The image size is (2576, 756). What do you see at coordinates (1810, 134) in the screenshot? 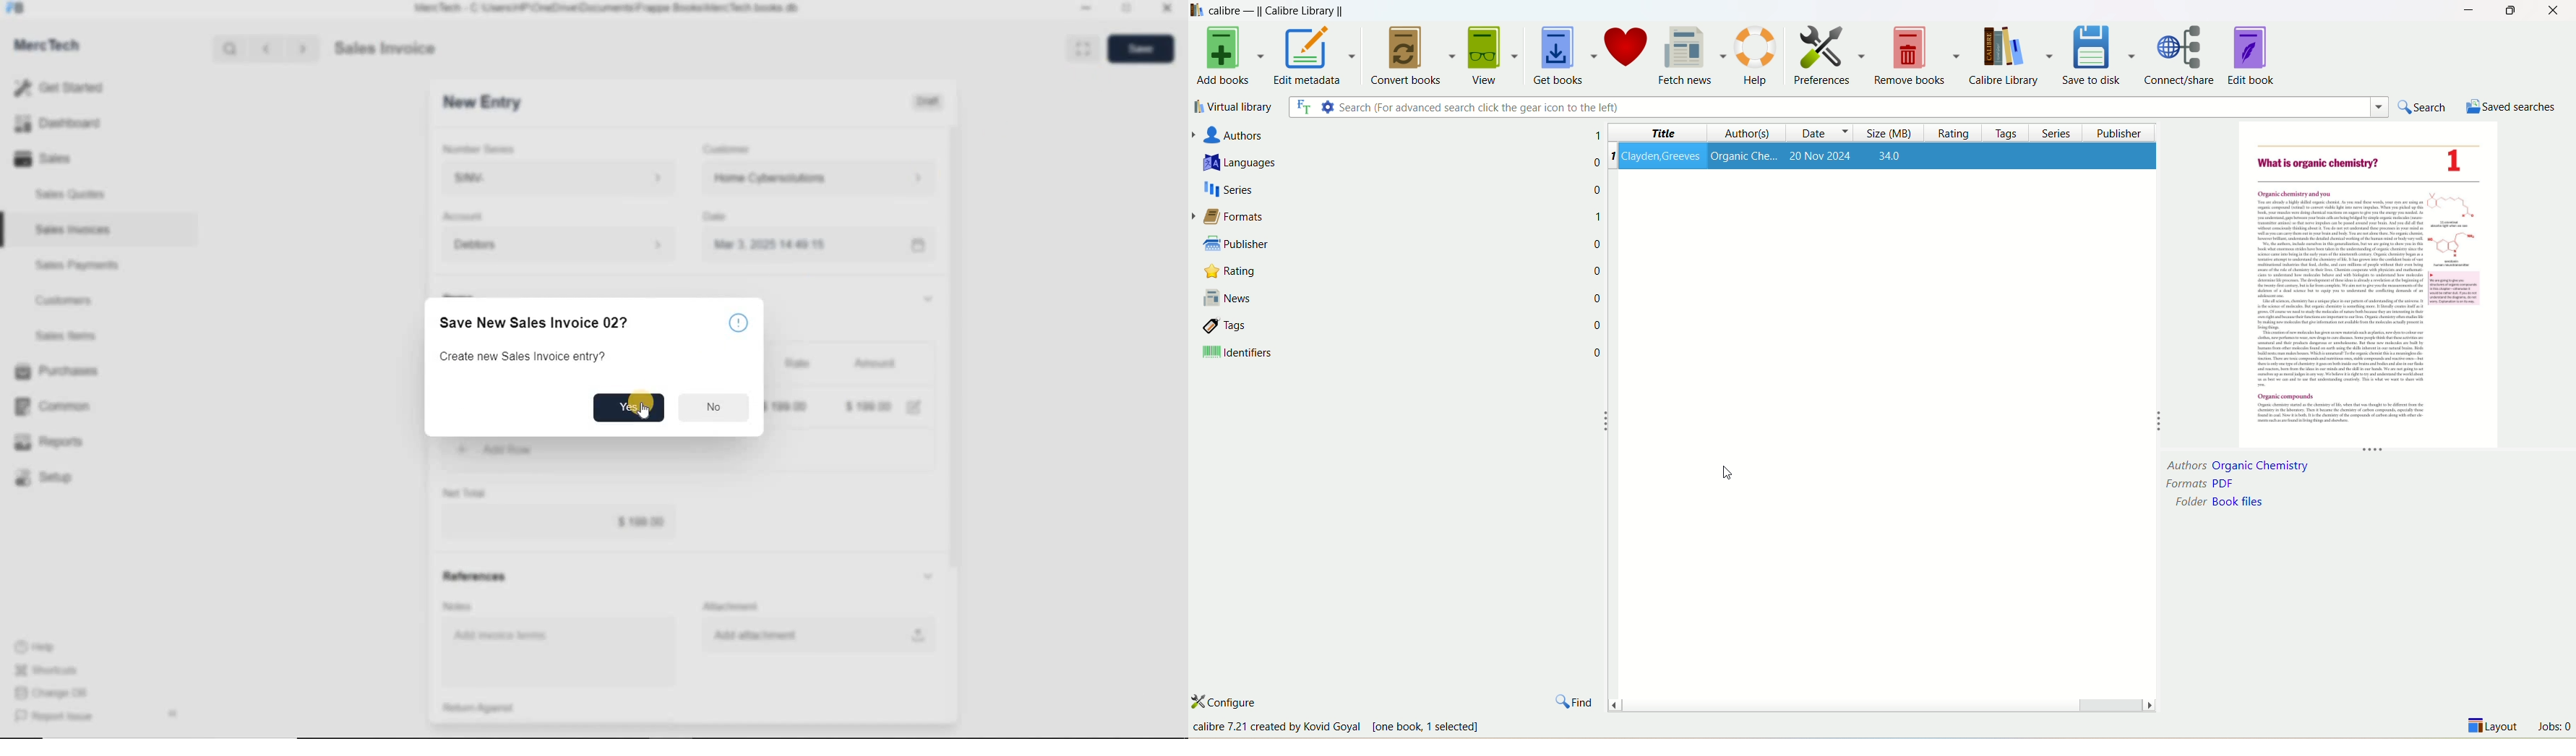
I see `date` at bounding box center [1810, 134].